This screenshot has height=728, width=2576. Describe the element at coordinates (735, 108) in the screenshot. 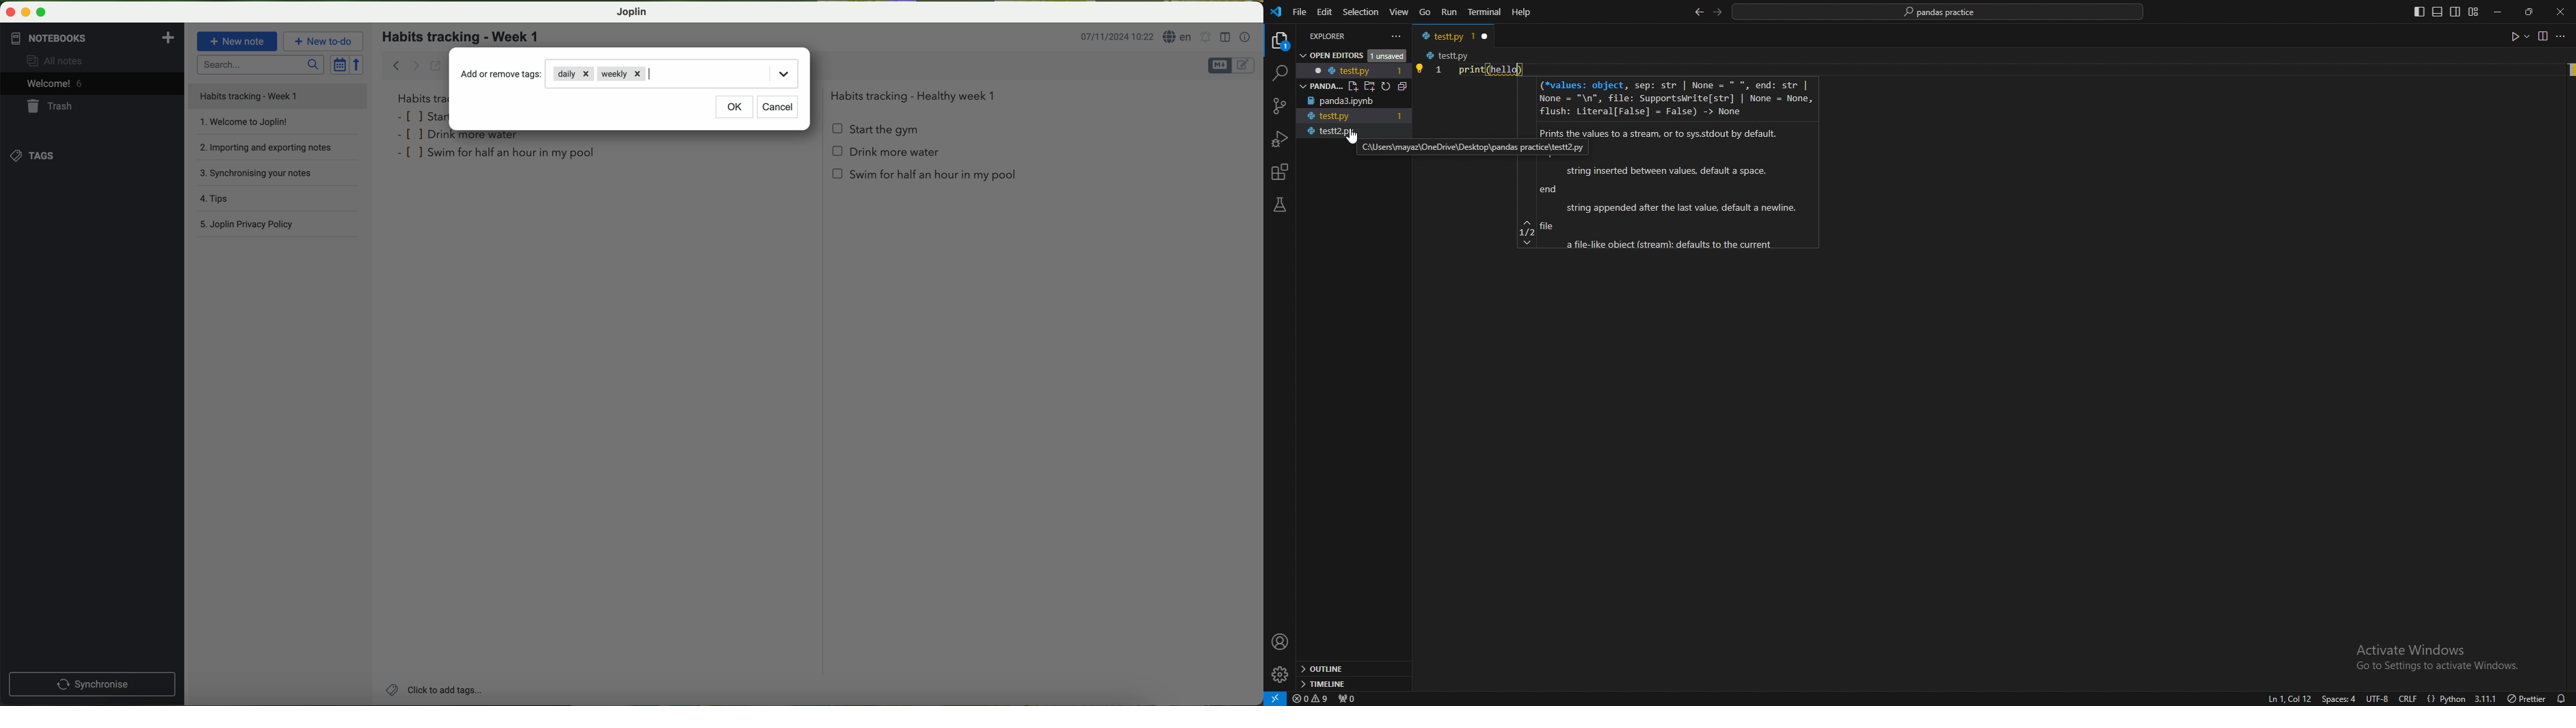

I see `OK` at that location.